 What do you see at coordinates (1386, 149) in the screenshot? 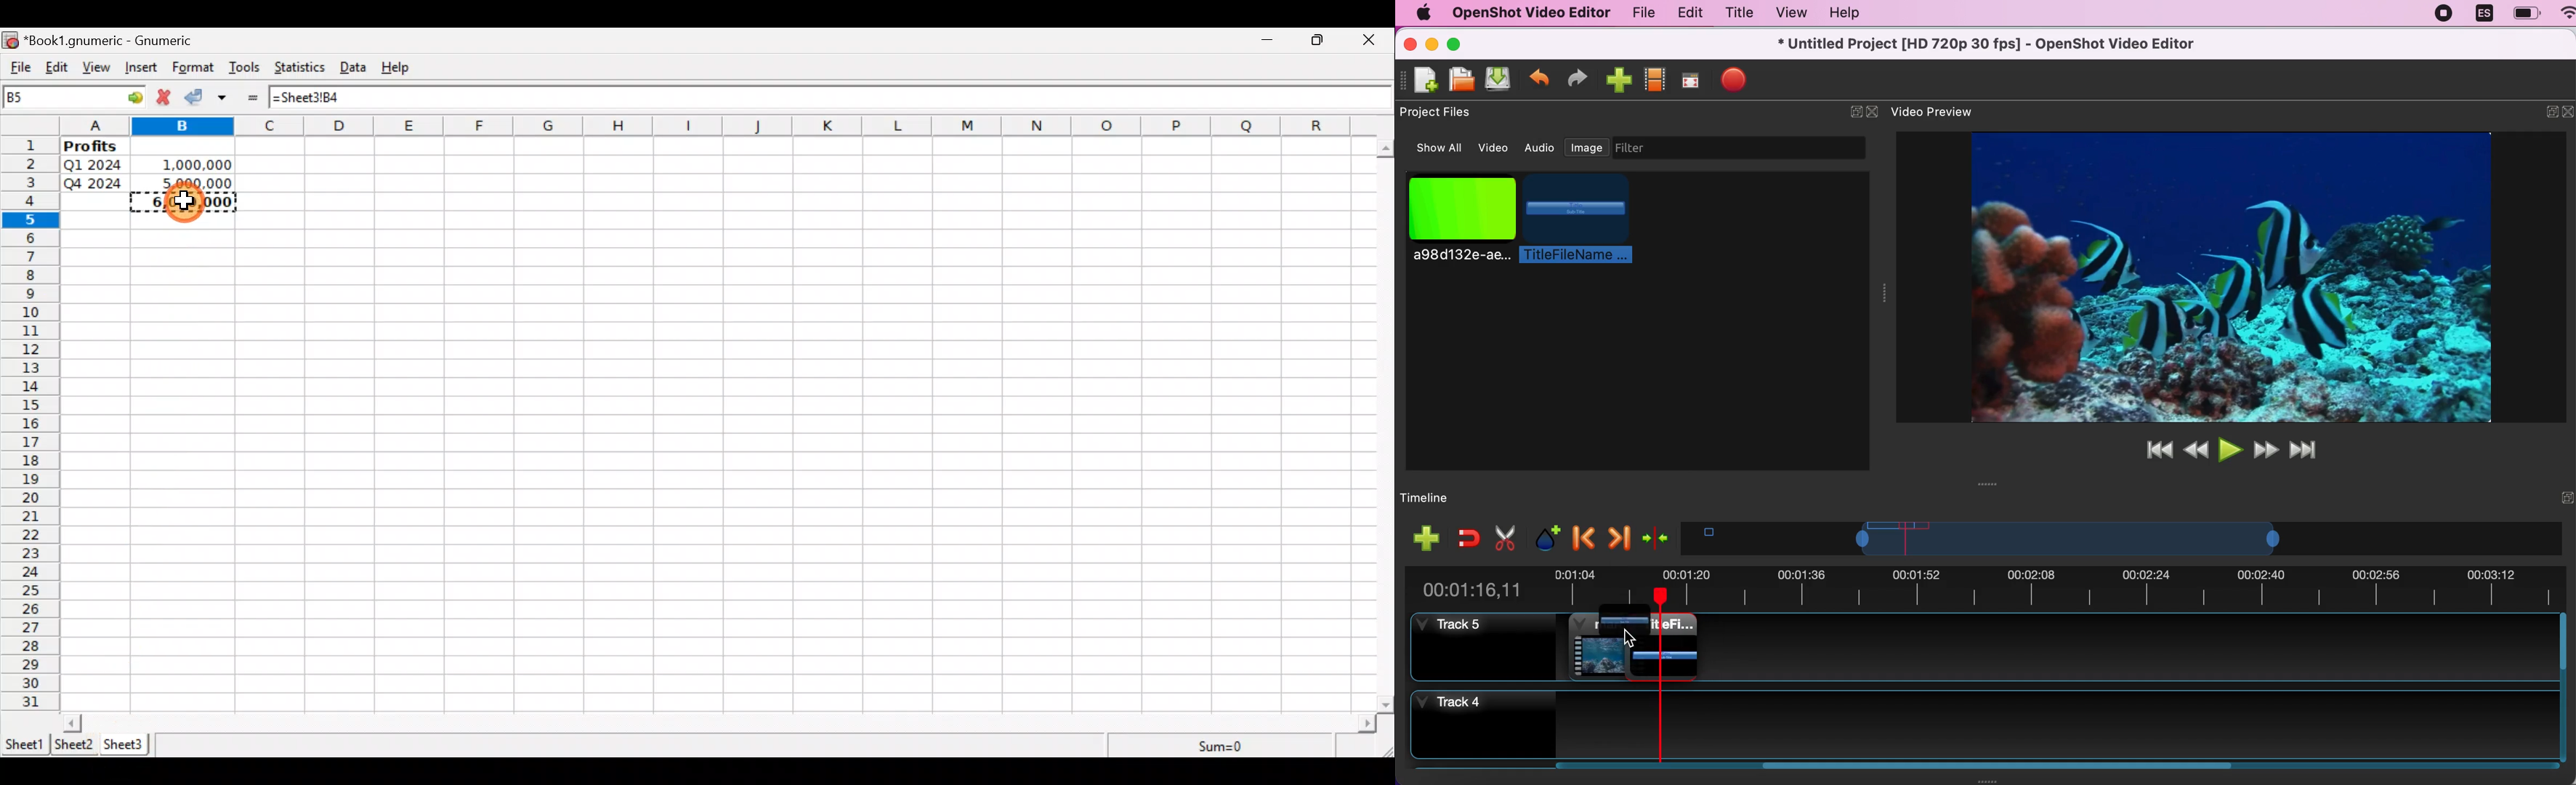
I see `scroll up` at bounding box center [1386, 149].